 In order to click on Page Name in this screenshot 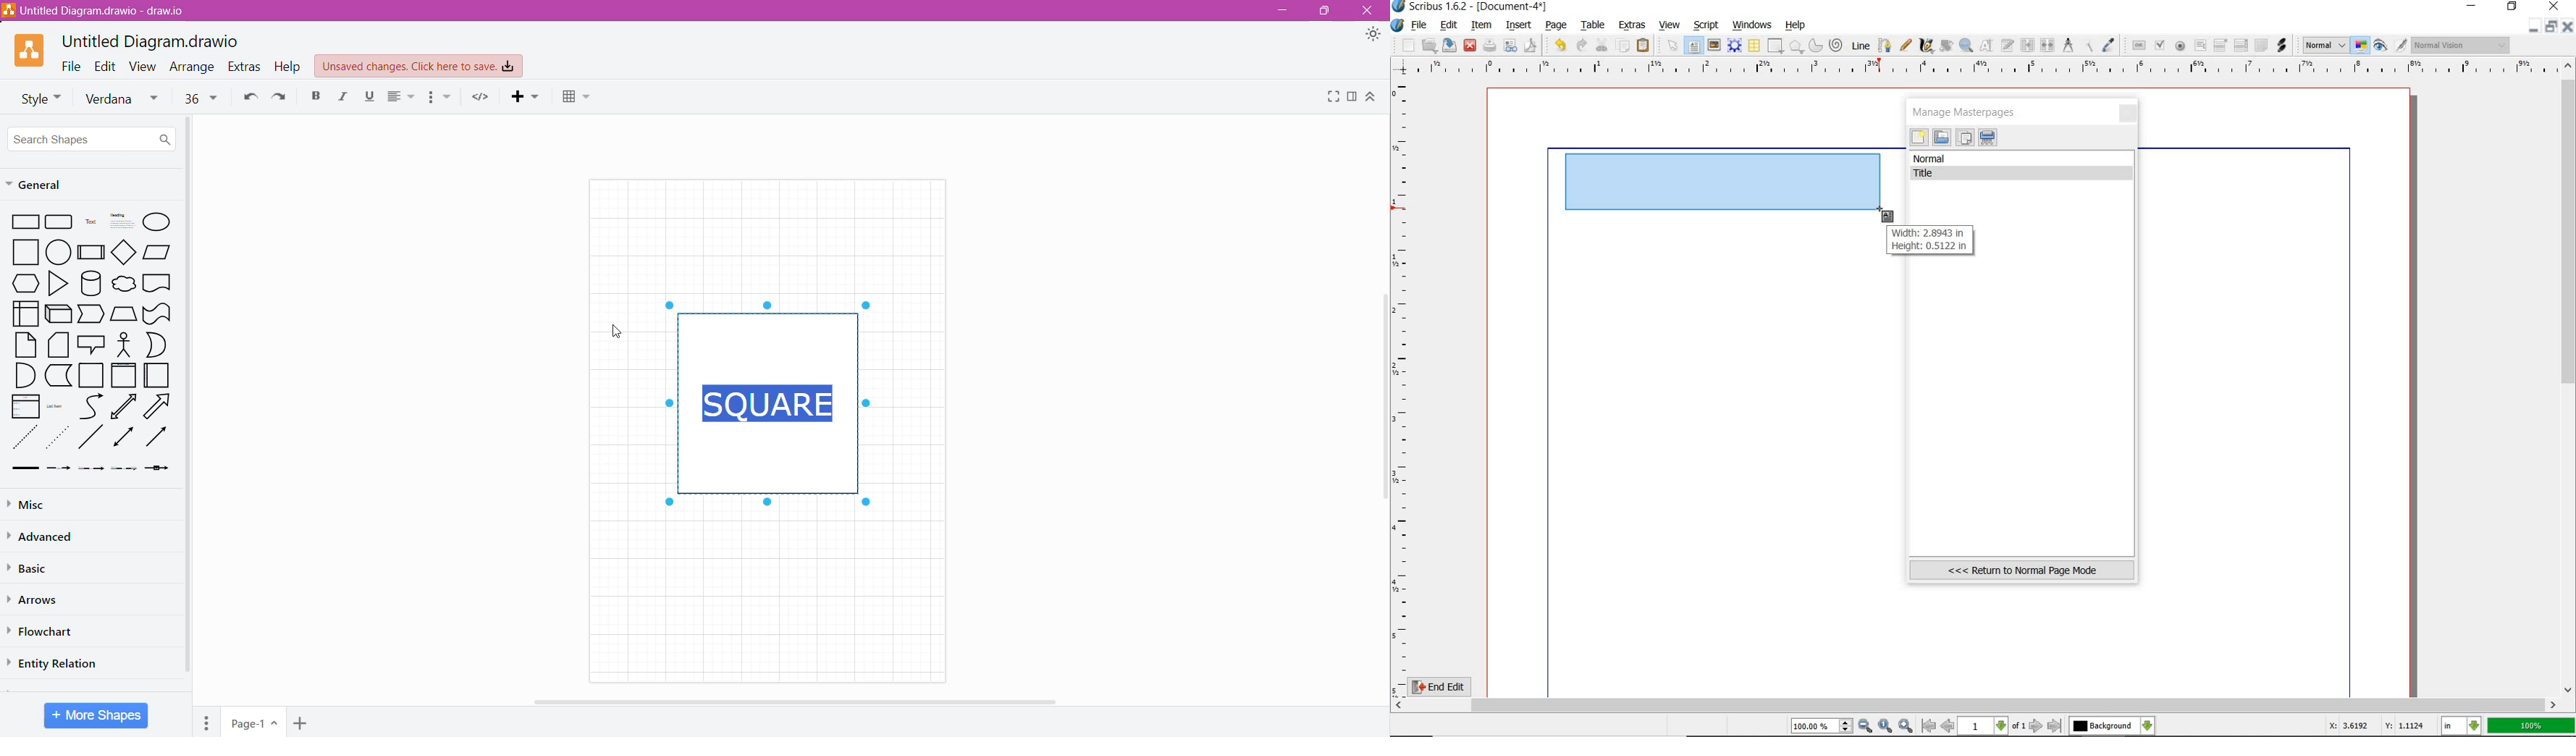, I will do `click(253, 724)`.